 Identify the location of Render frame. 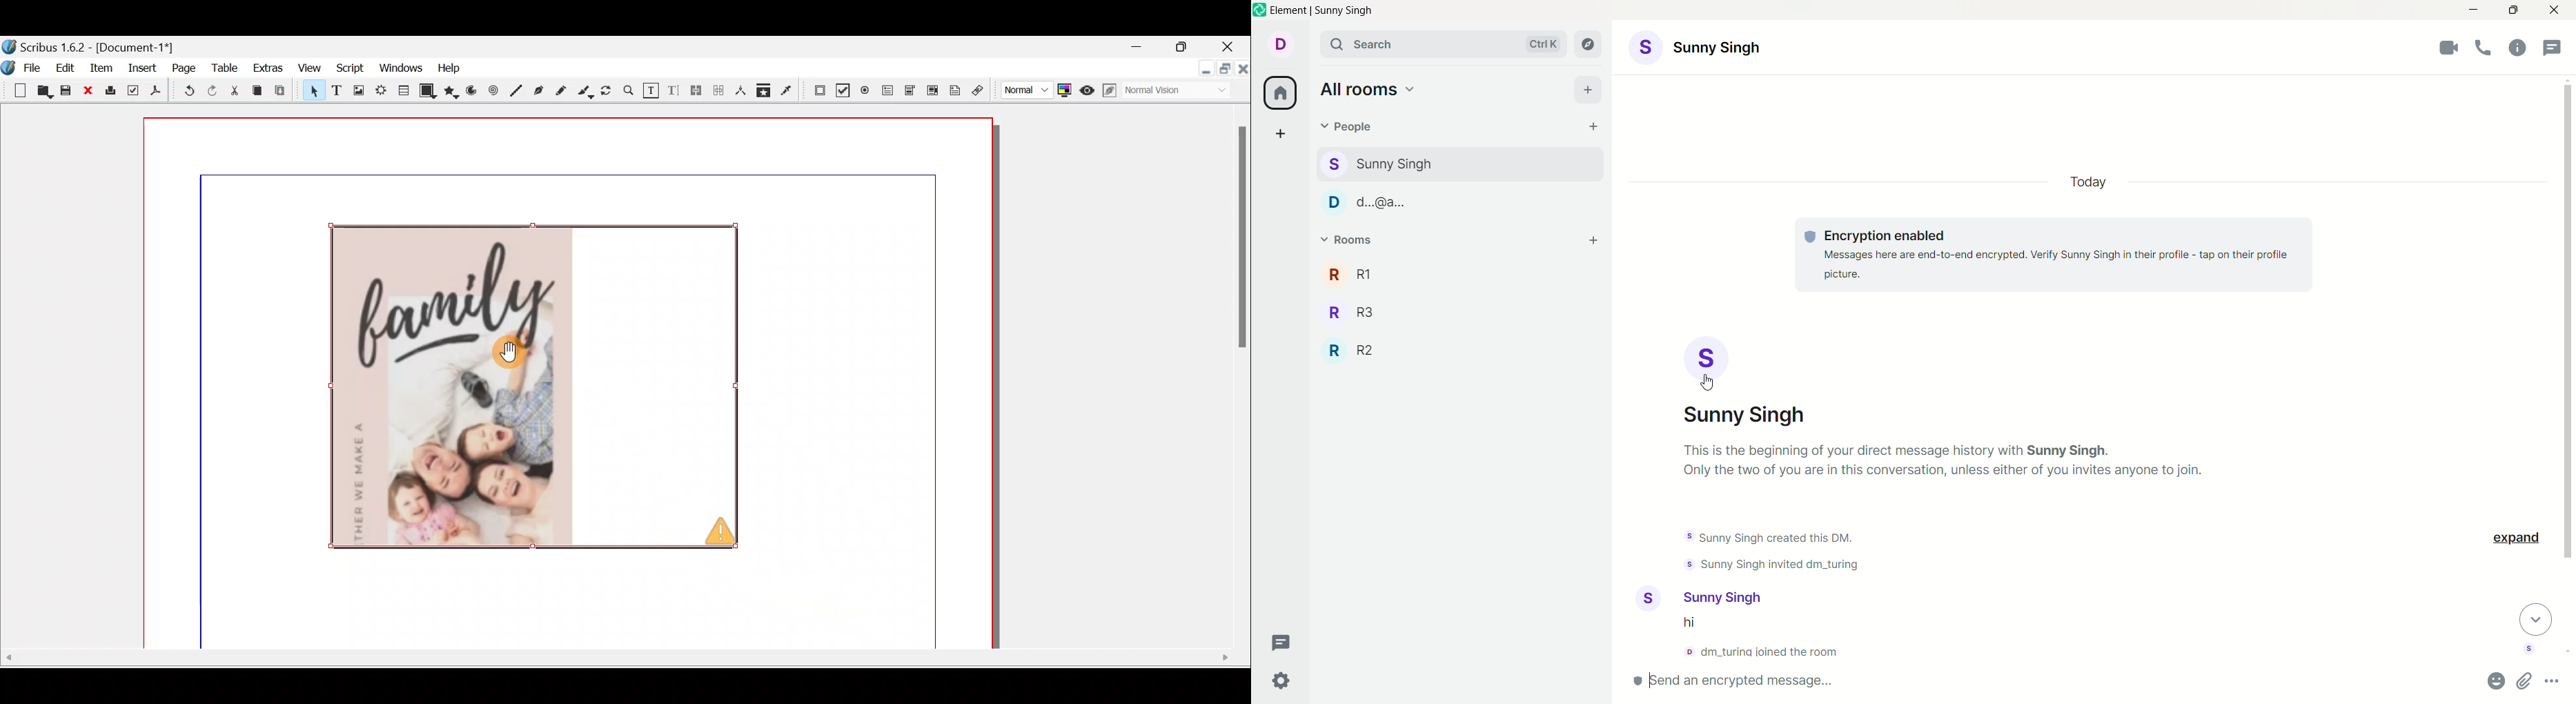
(381, 93).